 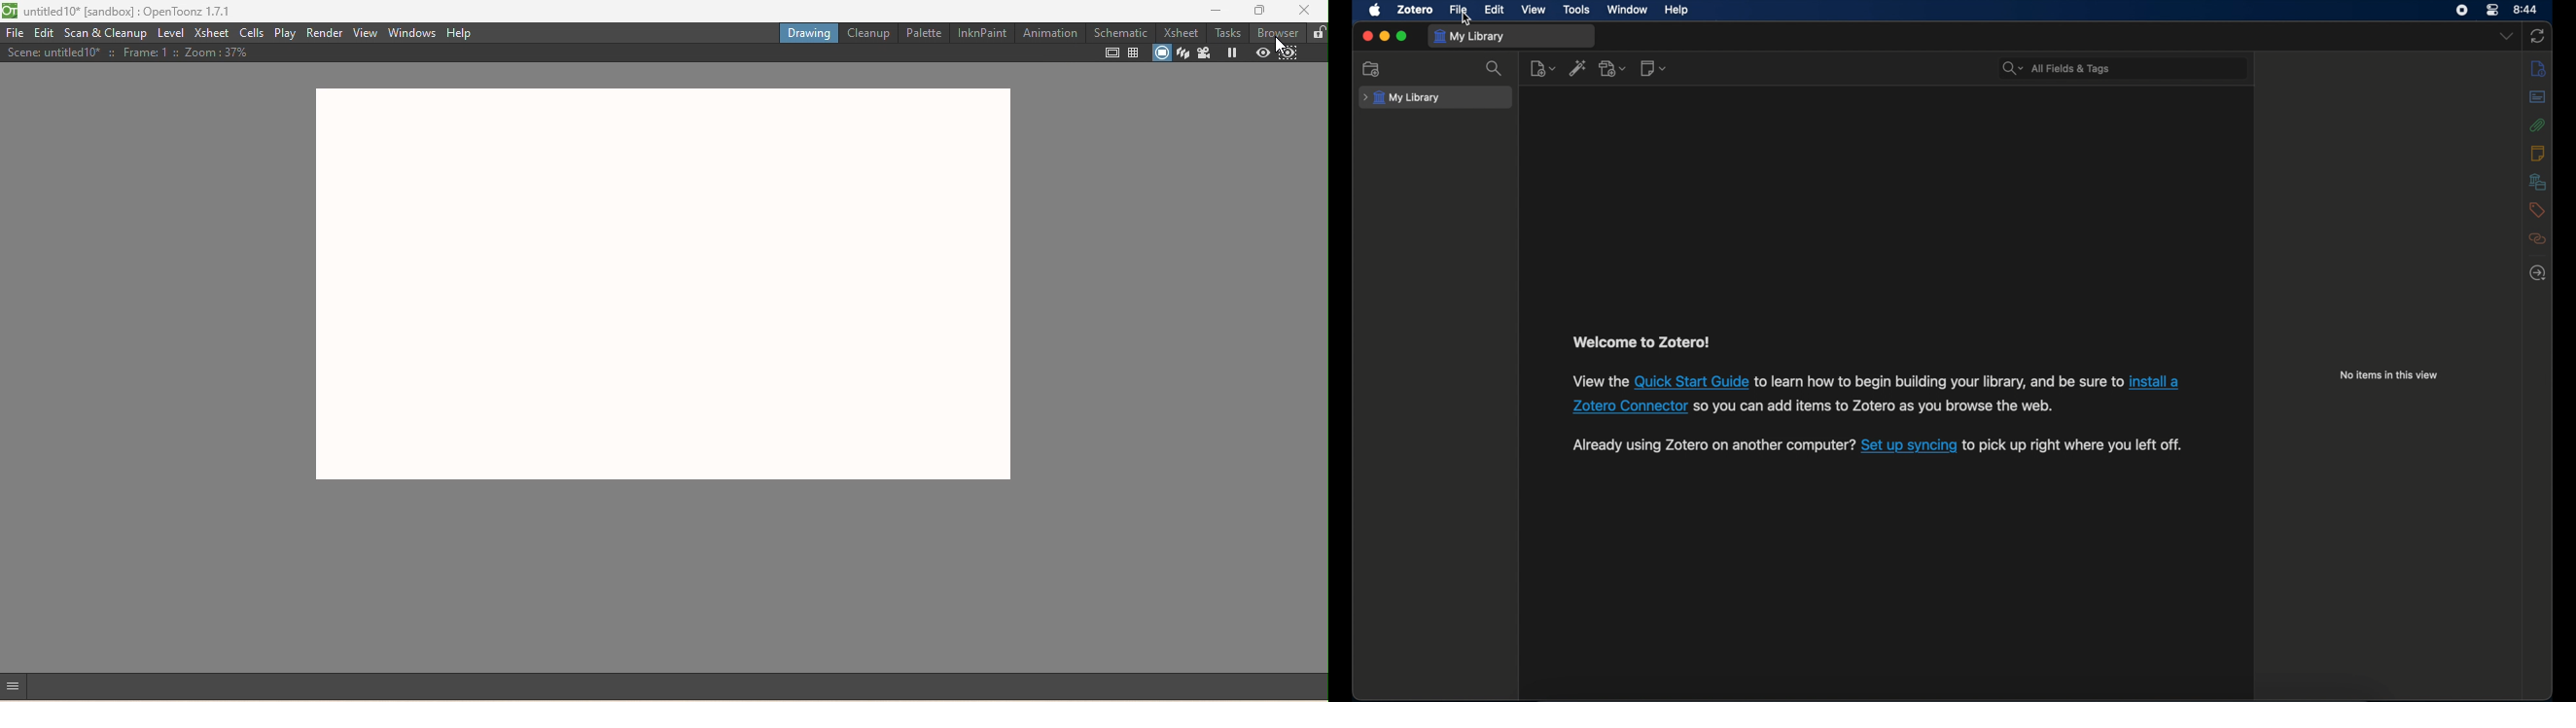 I want to click on notes, so click(x=2536, y=153).